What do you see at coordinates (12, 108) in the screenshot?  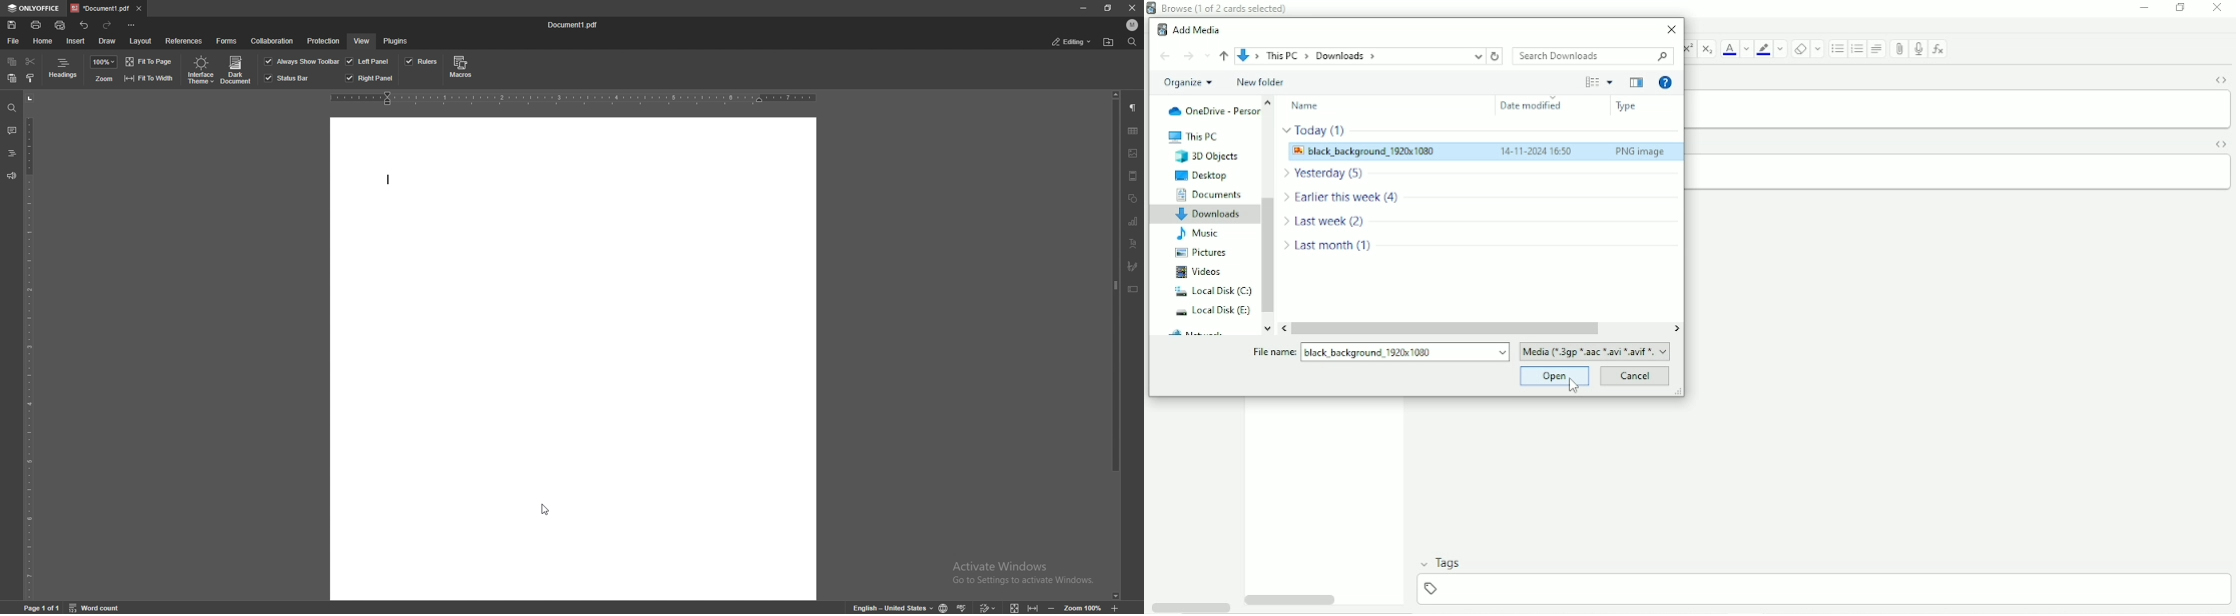 I see `find` at bounding box center [12, 108].